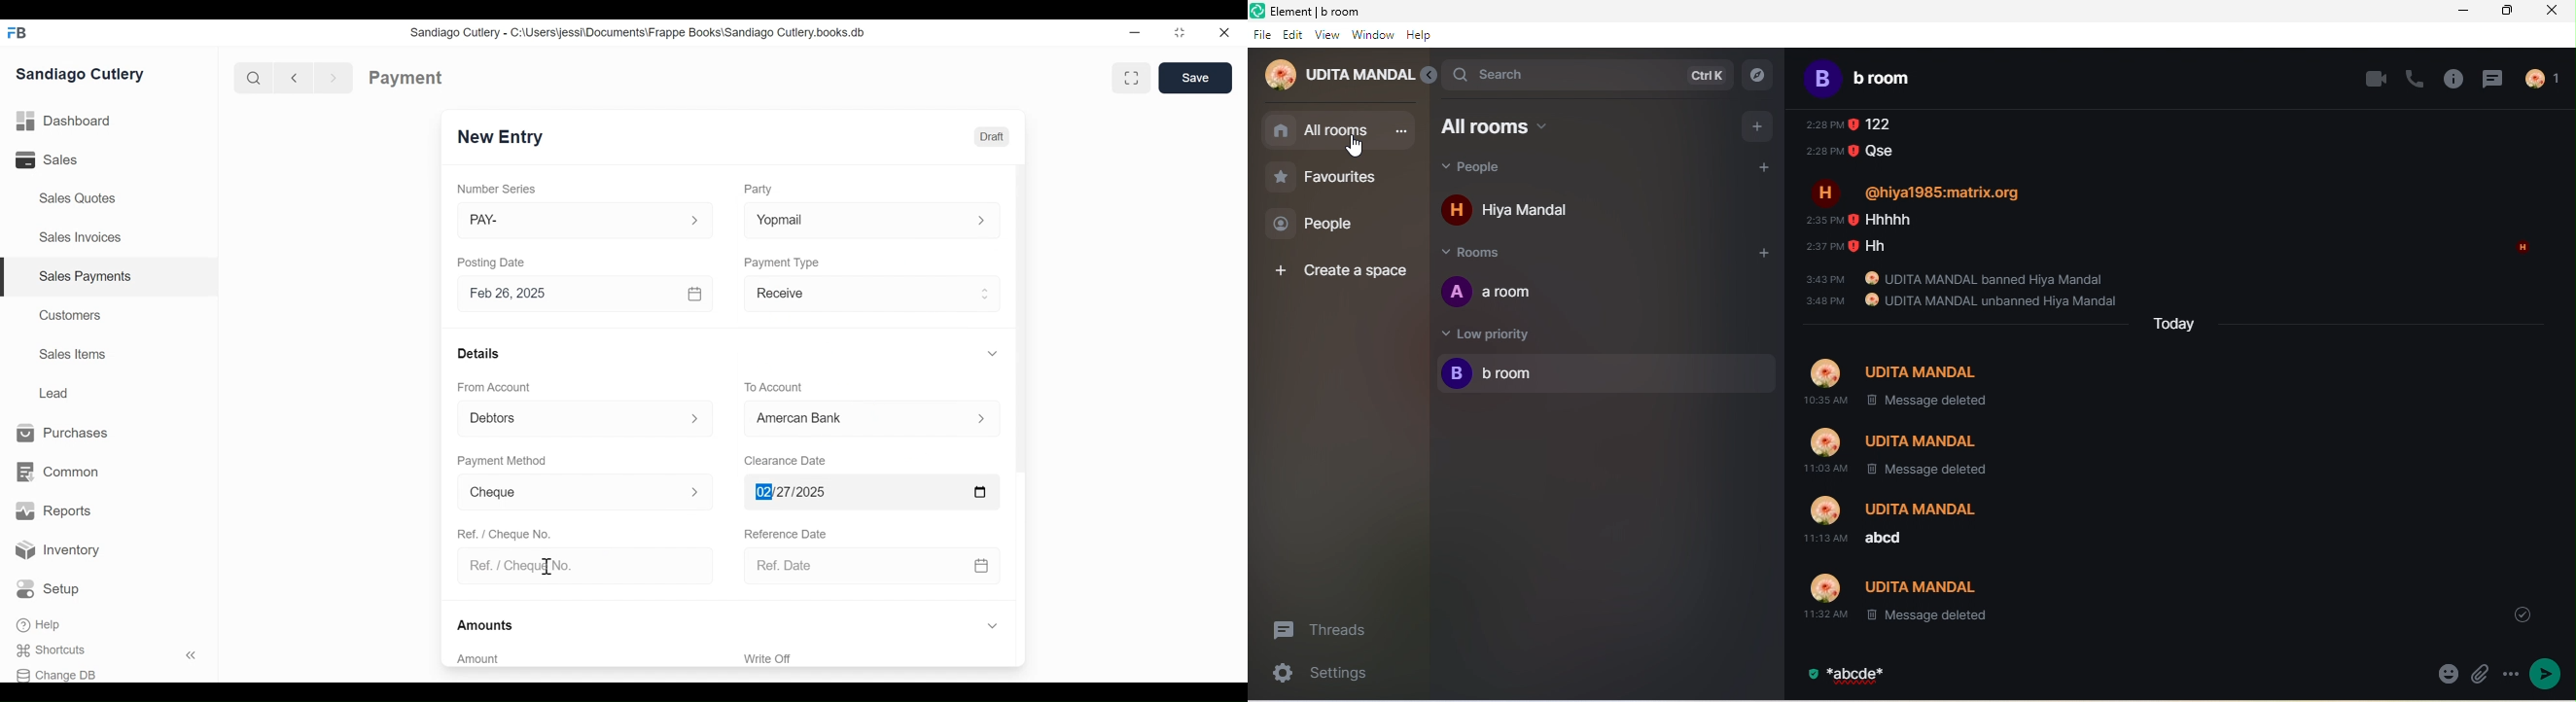  I want to click on Sales Items, so click(73, 354).